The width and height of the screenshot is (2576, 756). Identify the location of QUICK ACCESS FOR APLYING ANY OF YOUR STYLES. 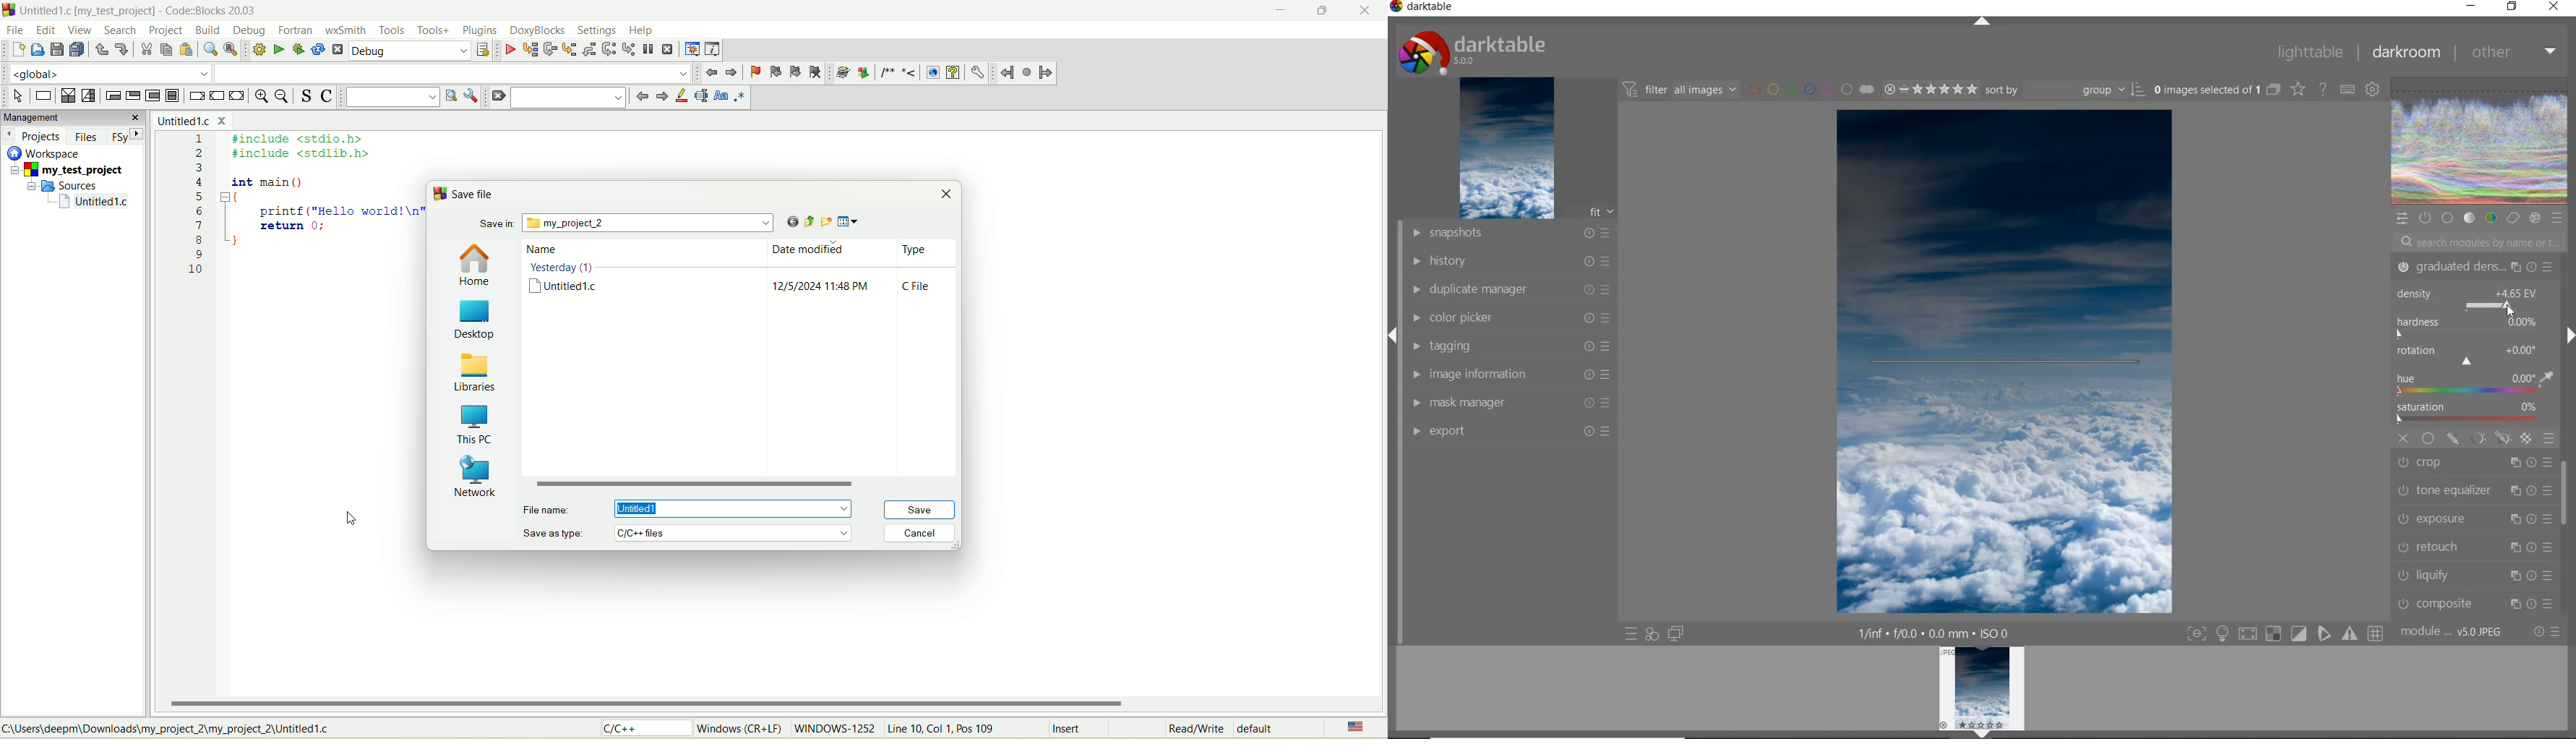
(1652, 634).